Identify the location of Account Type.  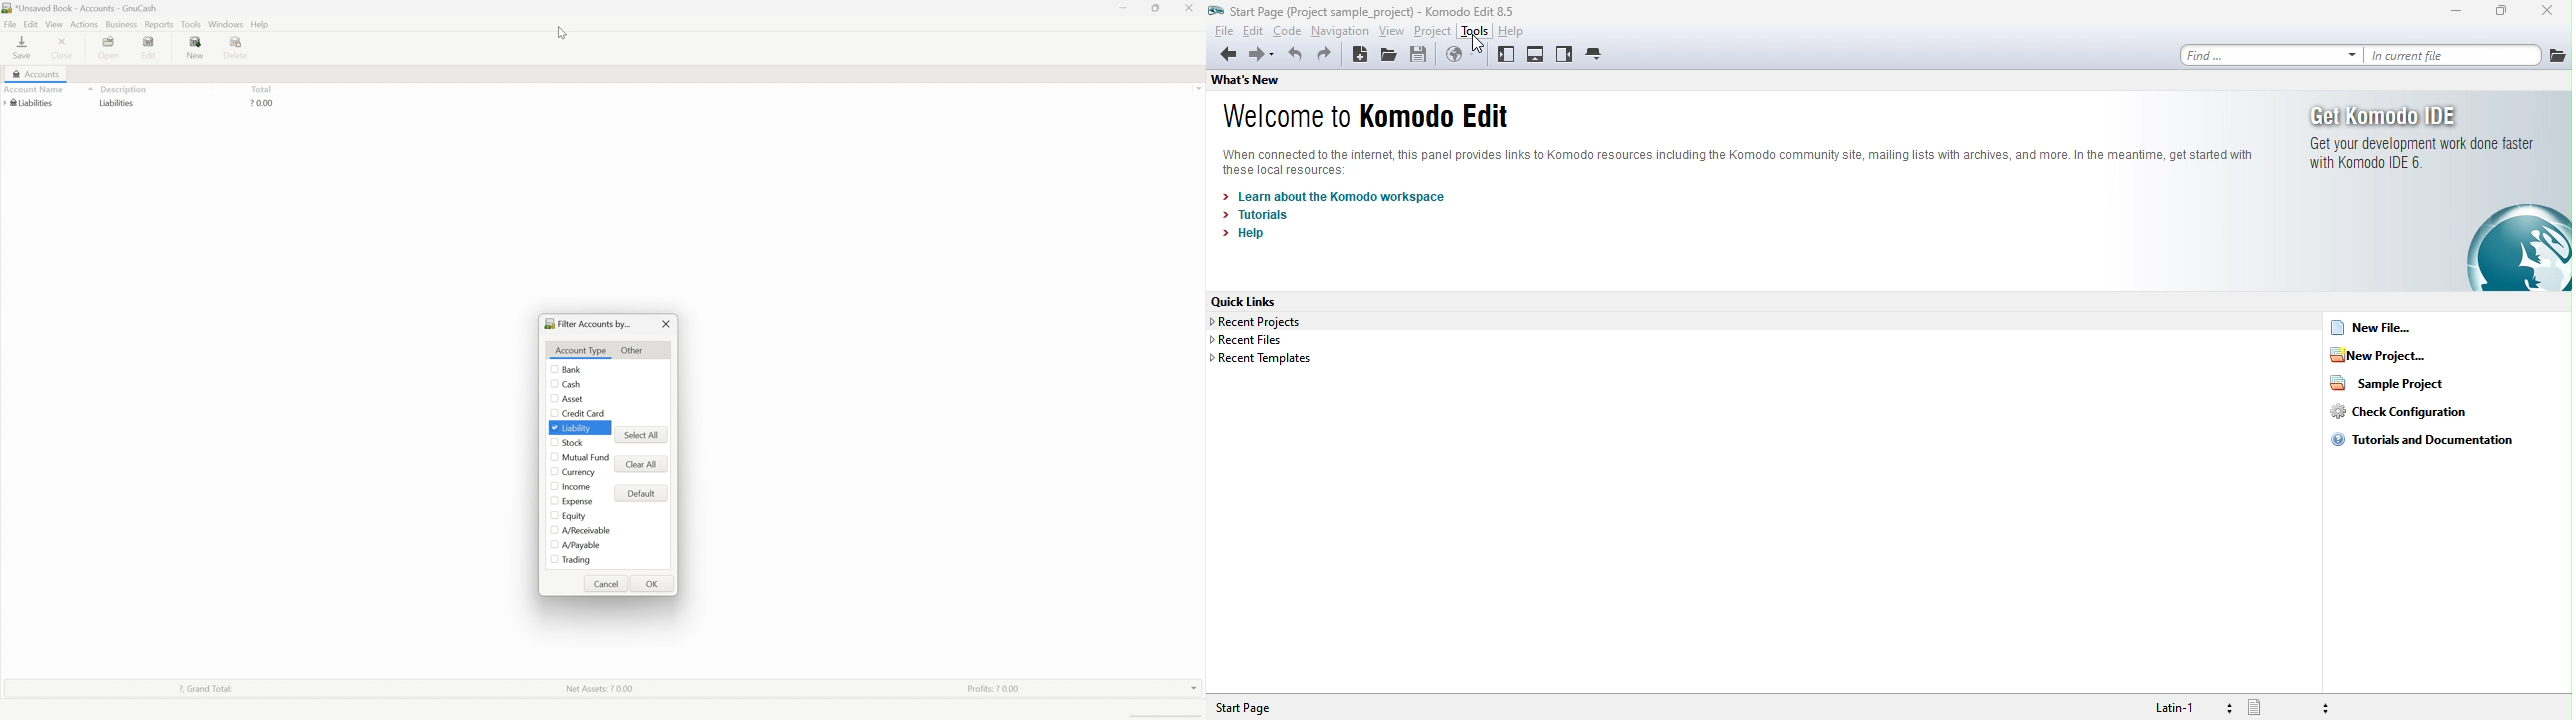
(581, 350).